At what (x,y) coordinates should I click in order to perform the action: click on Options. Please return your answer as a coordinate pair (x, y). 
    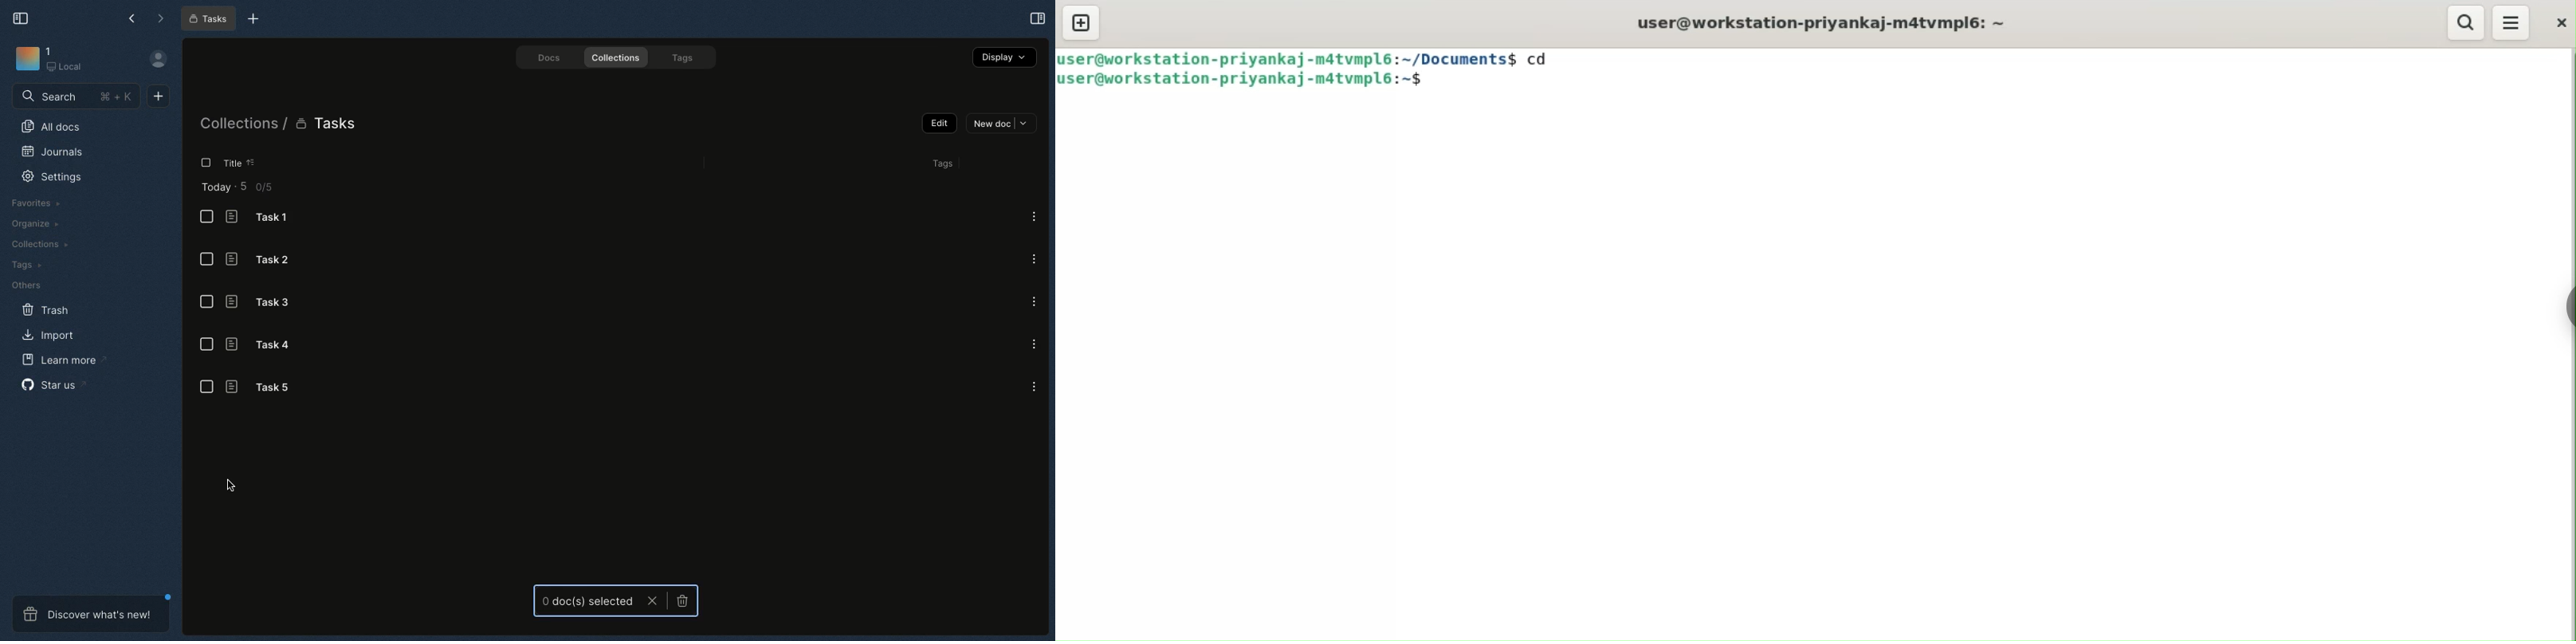
    Looking at the image, I should click on (1034, 216).